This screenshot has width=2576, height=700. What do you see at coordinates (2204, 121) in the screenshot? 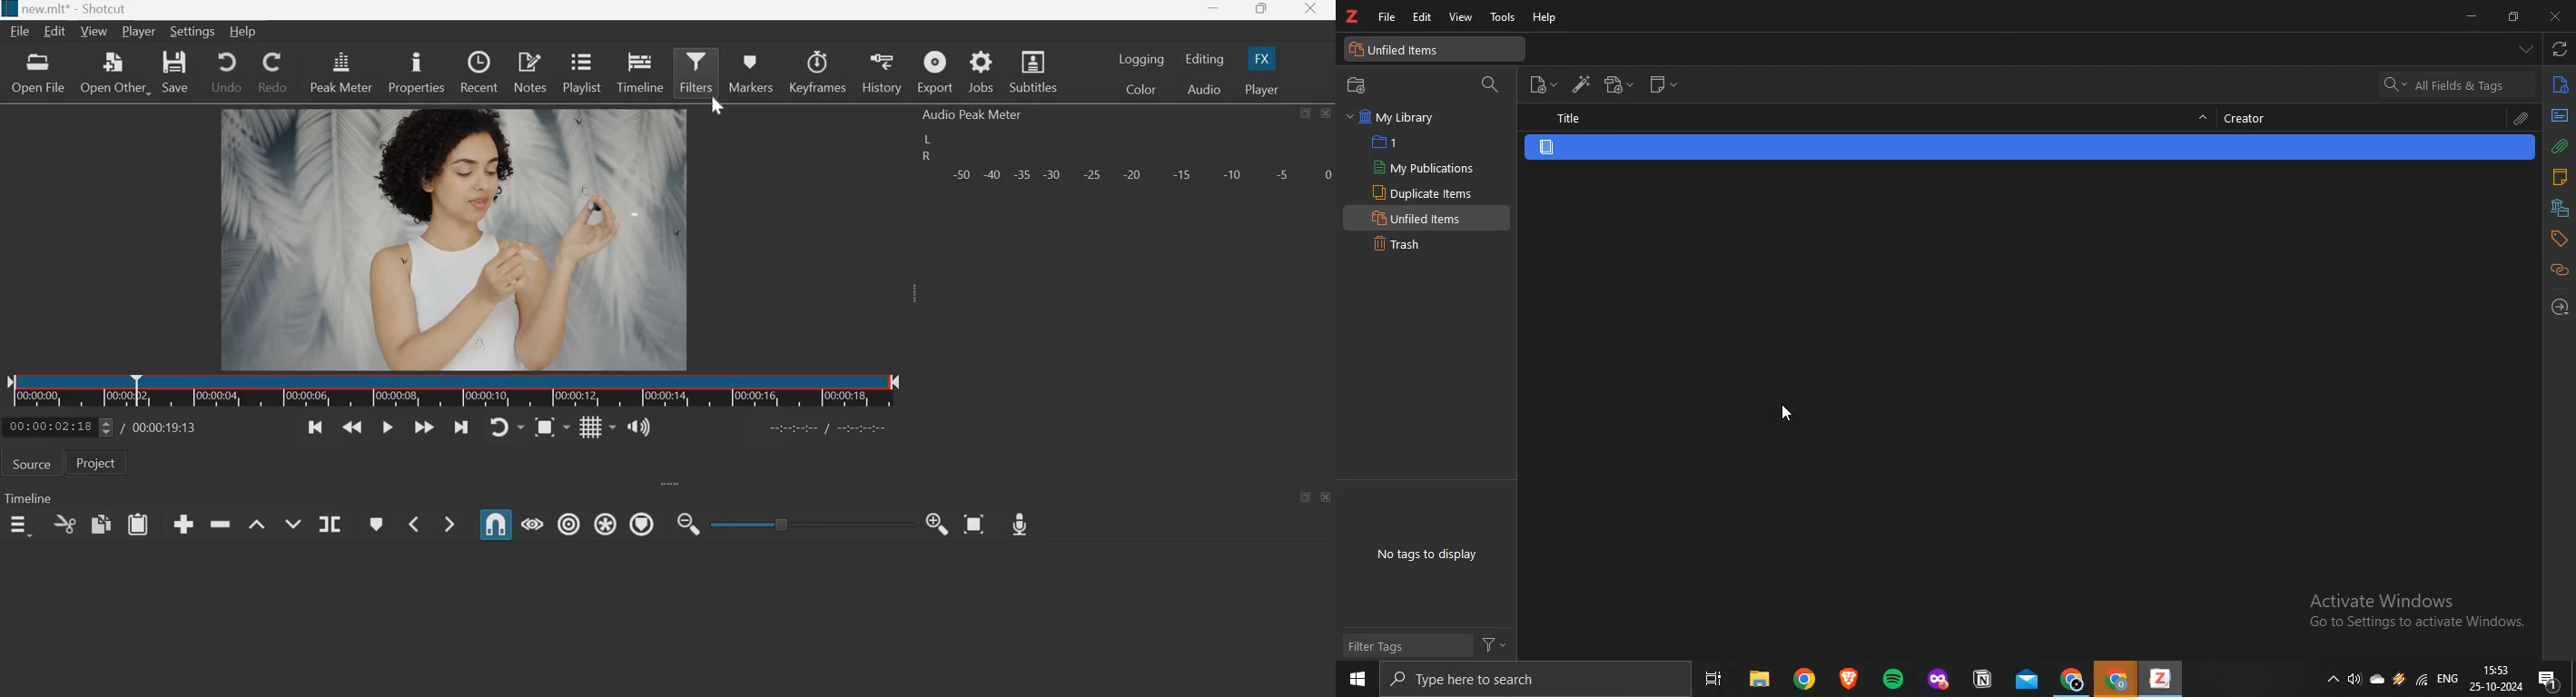
I see `hide` at bounding box center [2204, 121].